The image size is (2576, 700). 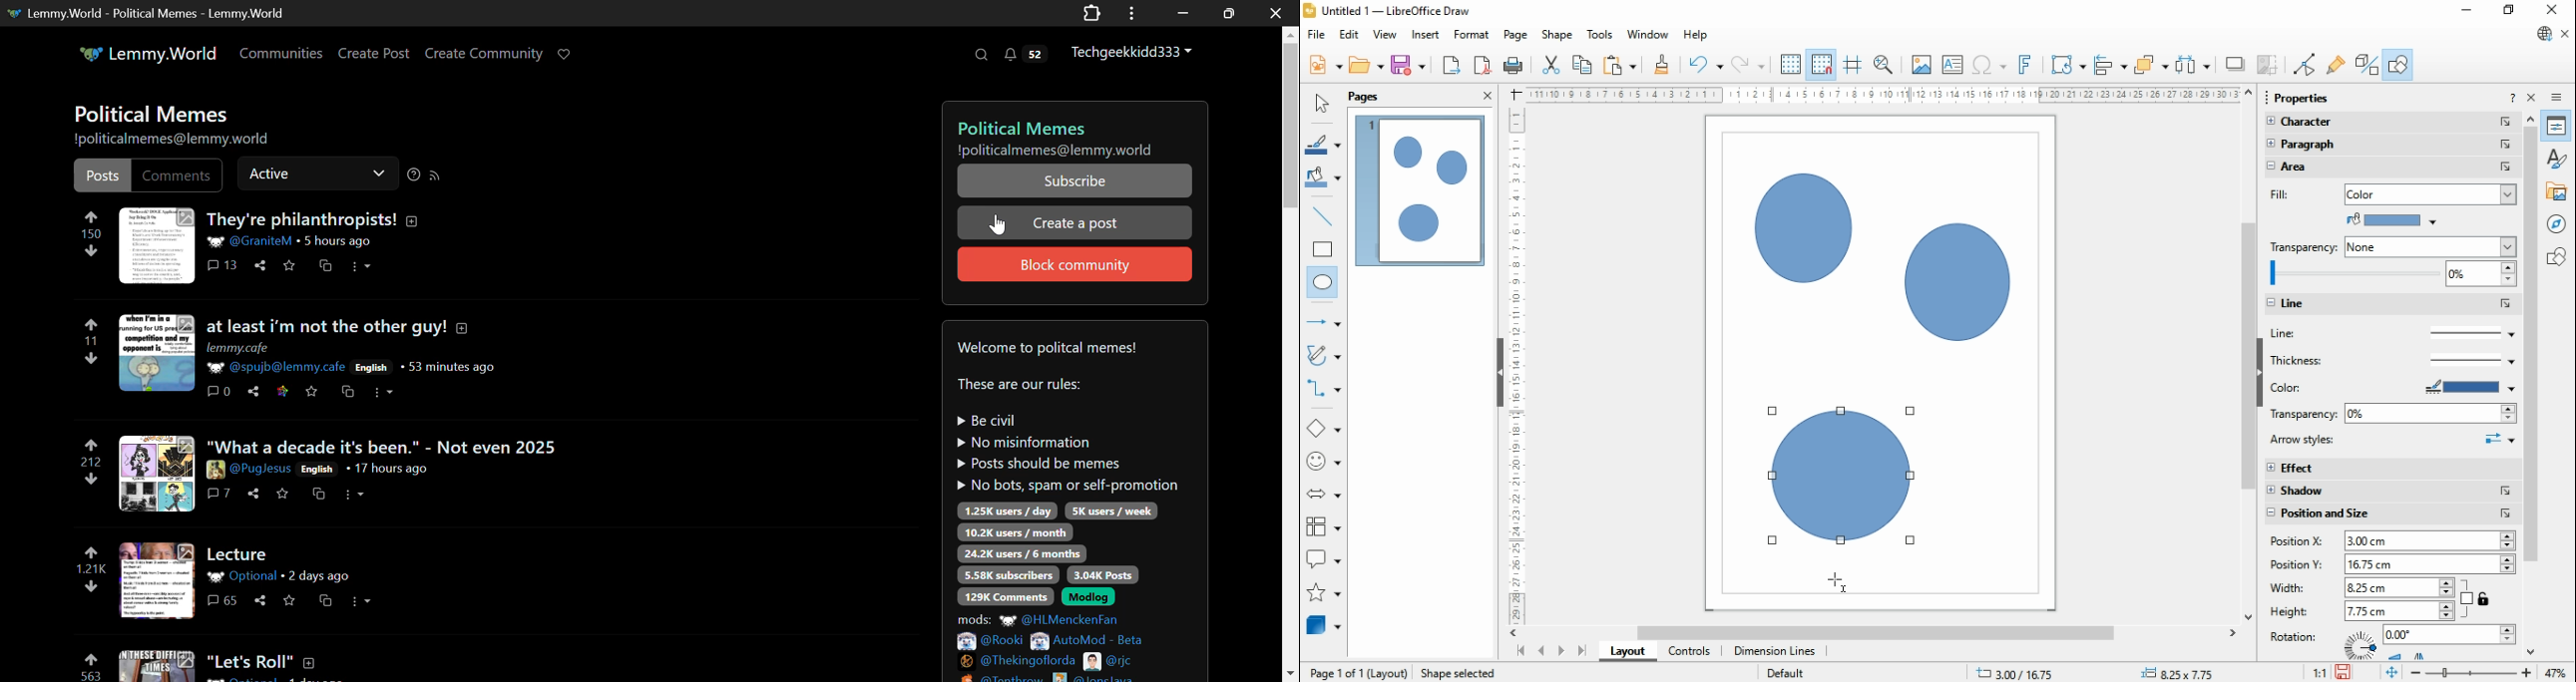 I want to click on Subscribe, so click(x=1073, y=181).